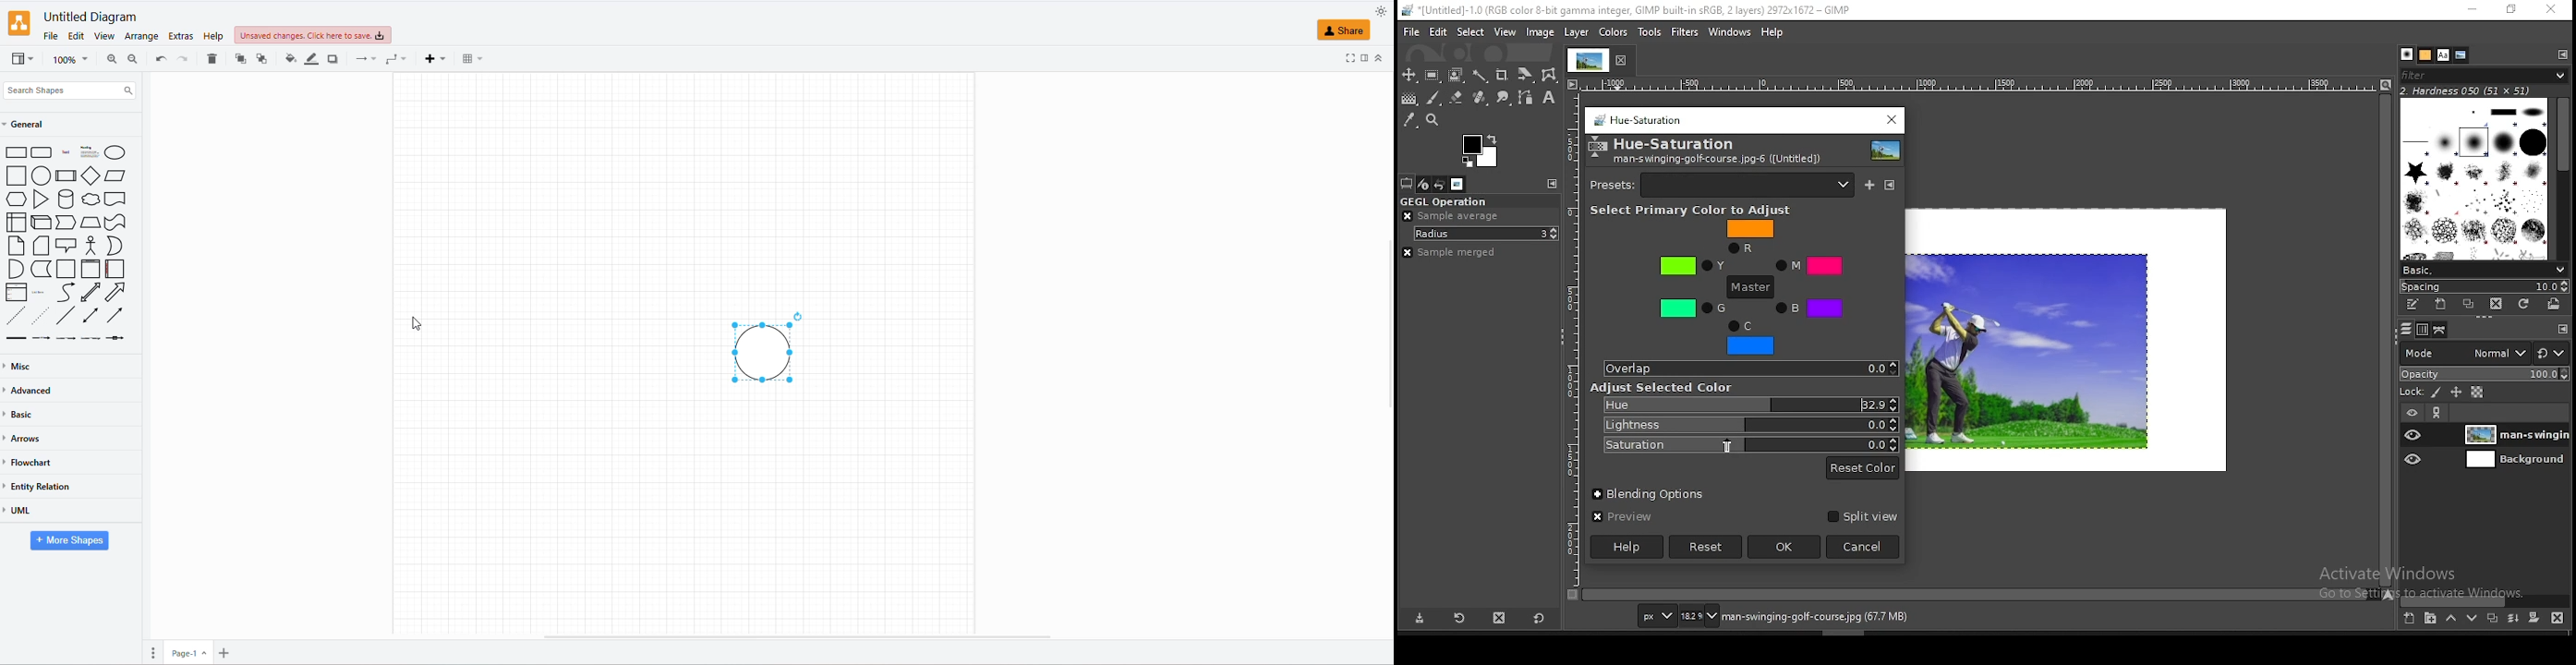 The image size is (2576, 672). I want to click on cursor, so click(419, 321).